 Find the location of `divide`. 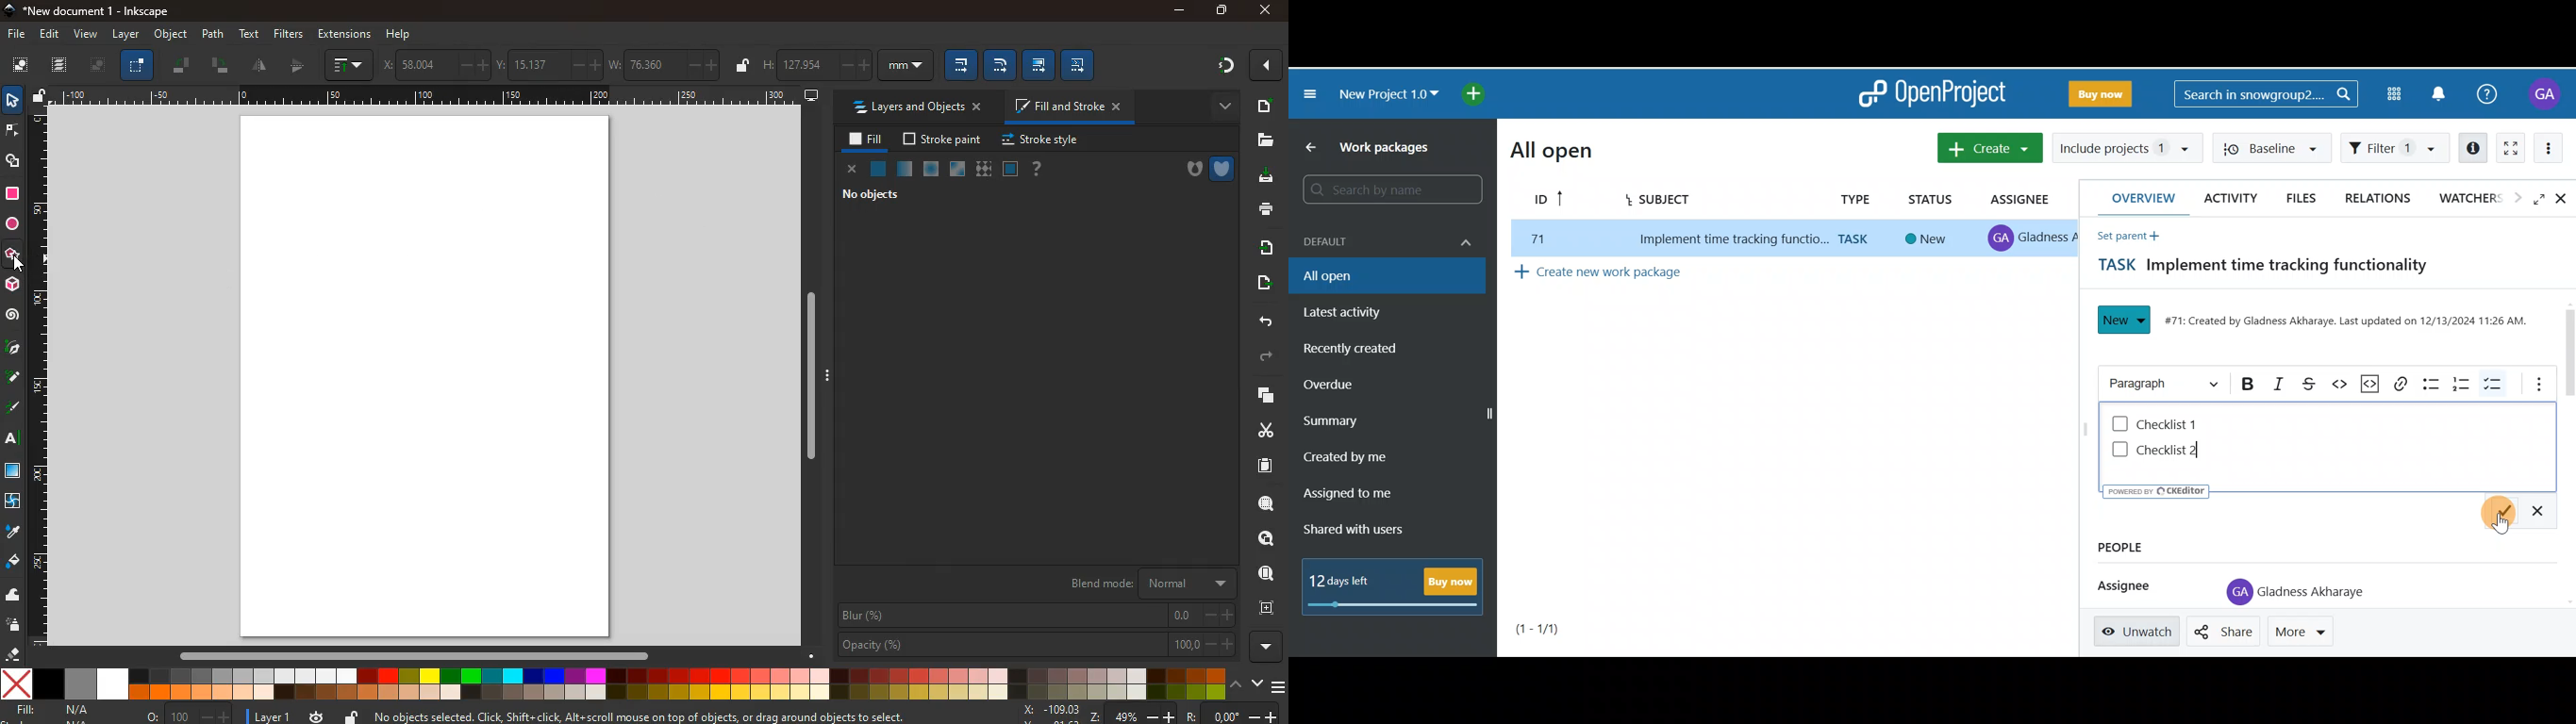

divide is located at coordinates (262, 66).